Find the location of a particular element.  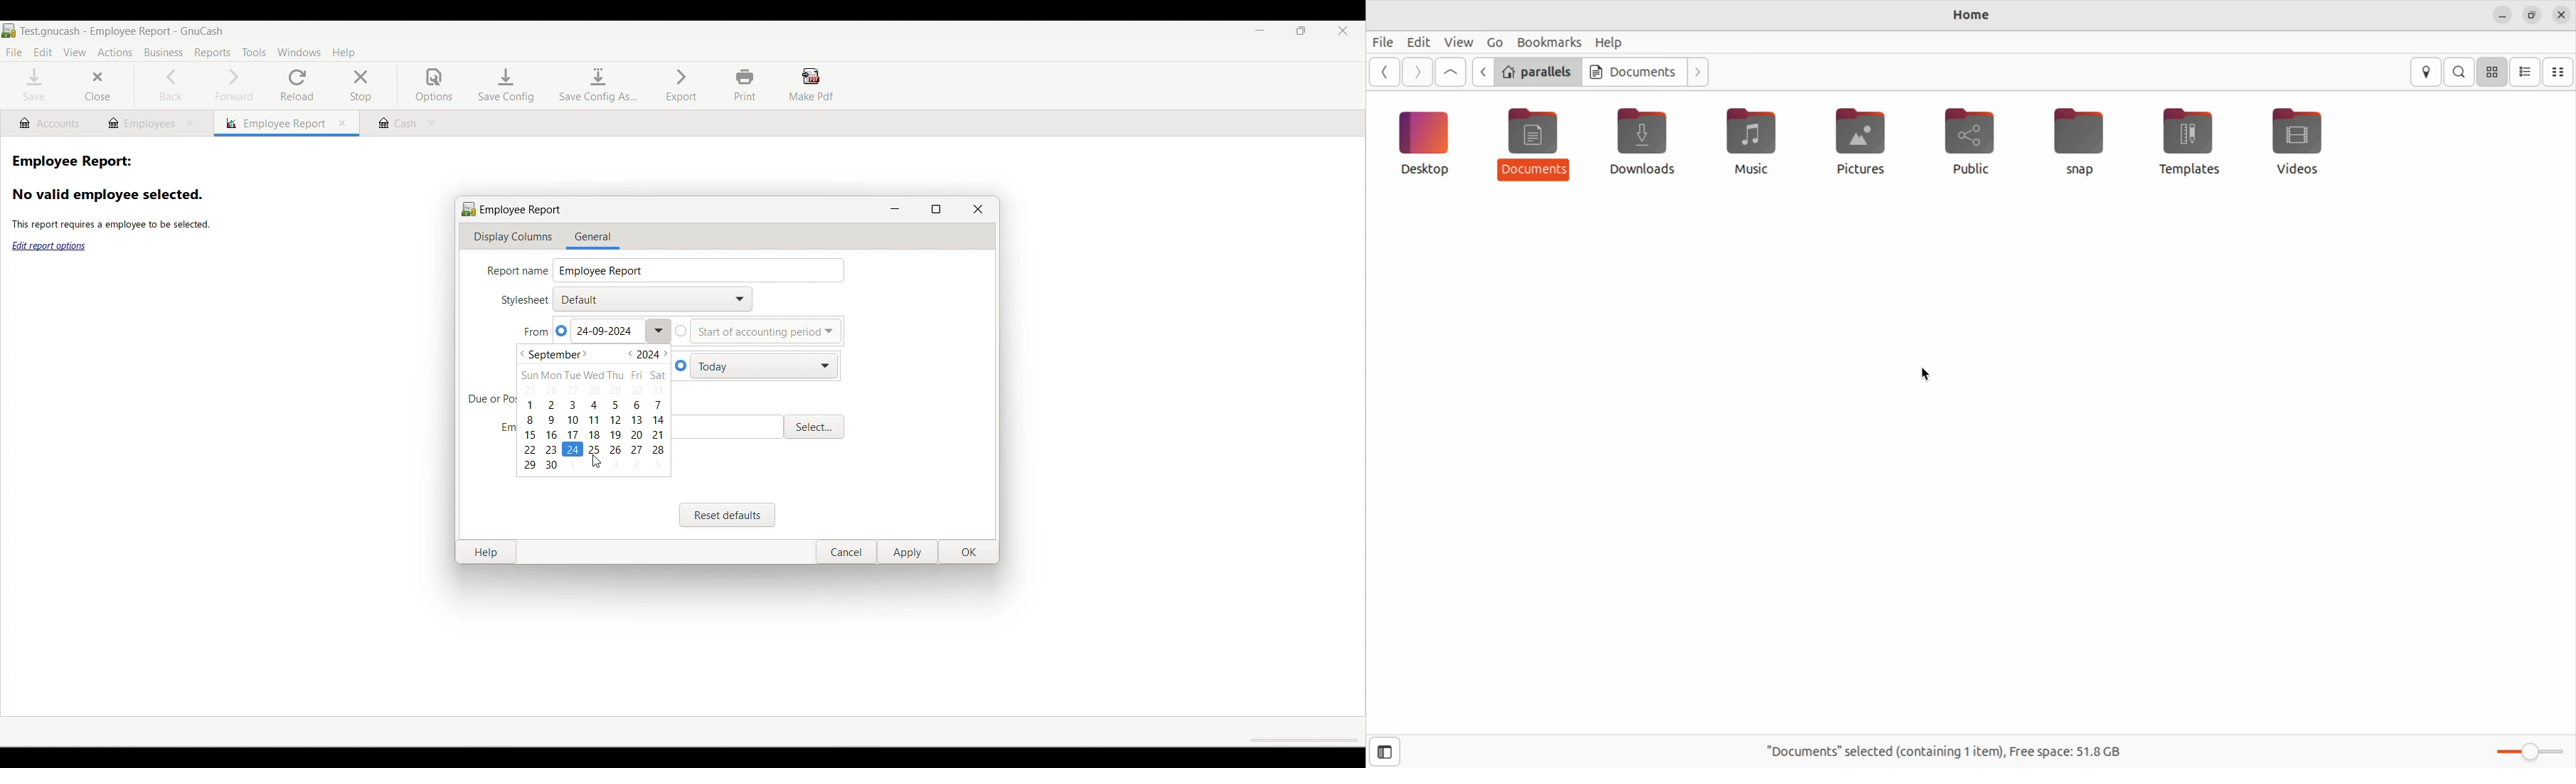

go back is located at coordinates (1483, 70).